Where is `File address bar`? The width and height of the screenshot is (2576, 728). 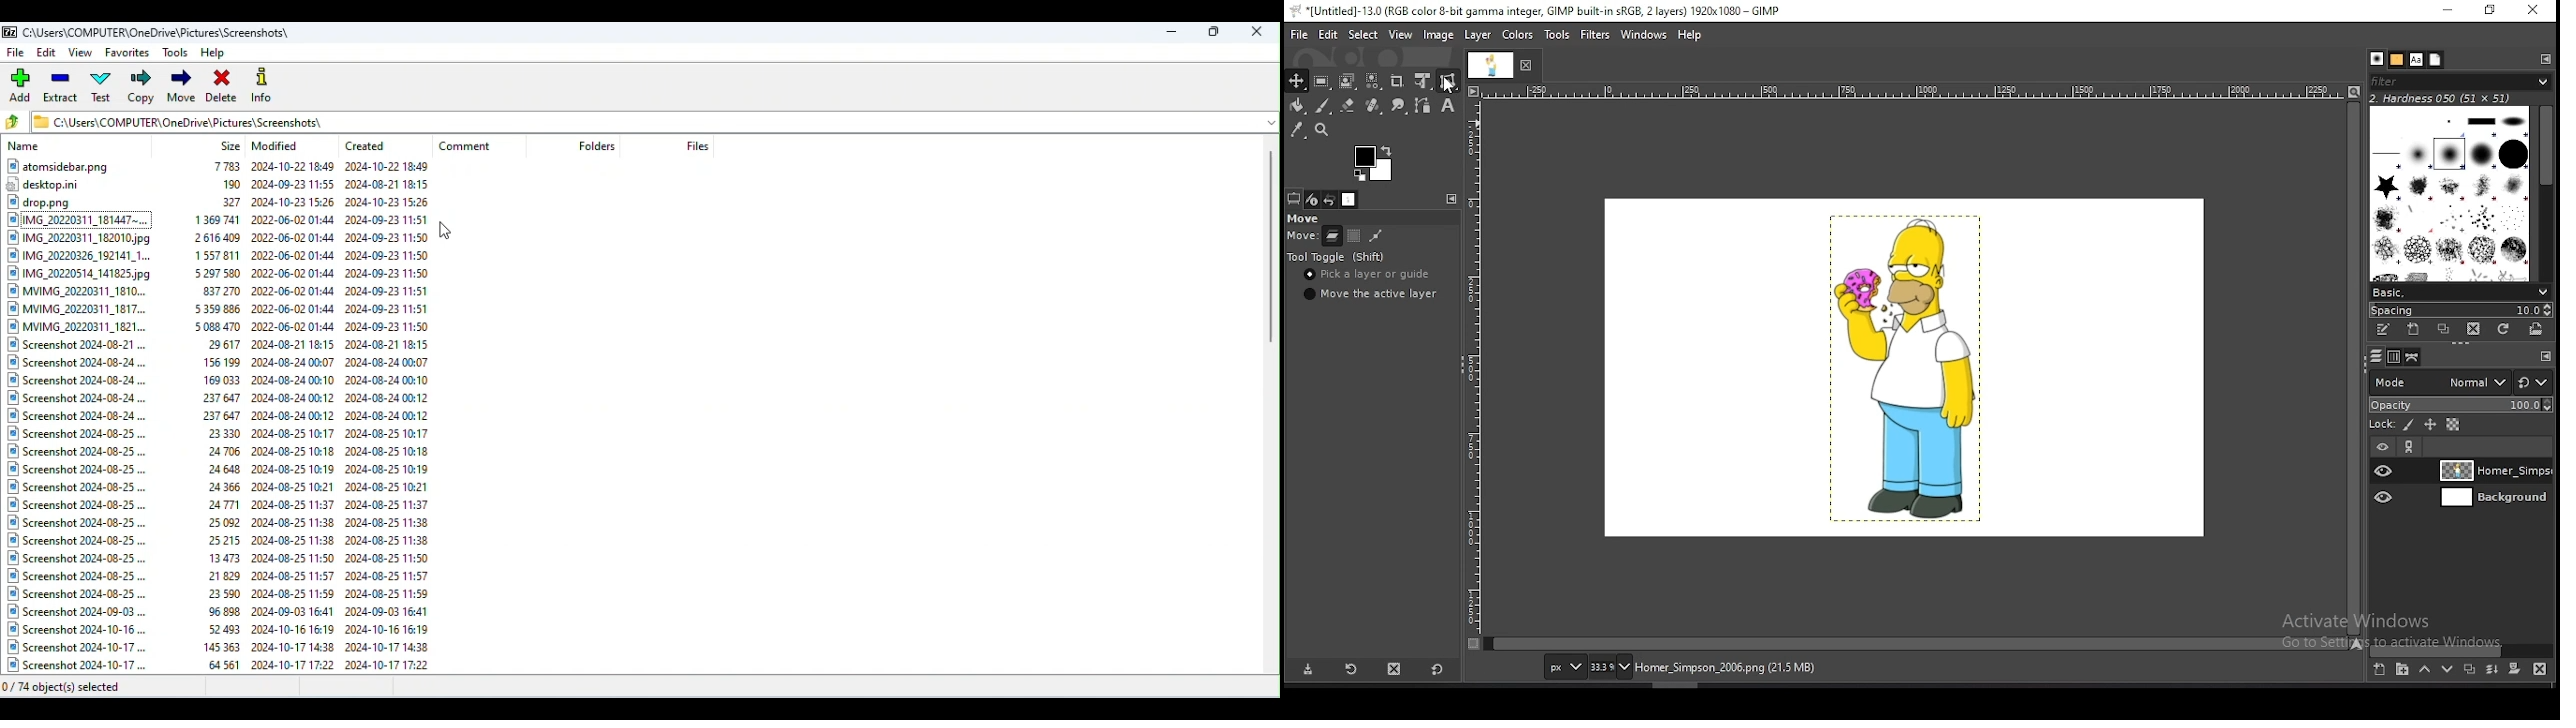
File address bar is located at coordinates (643, 120).